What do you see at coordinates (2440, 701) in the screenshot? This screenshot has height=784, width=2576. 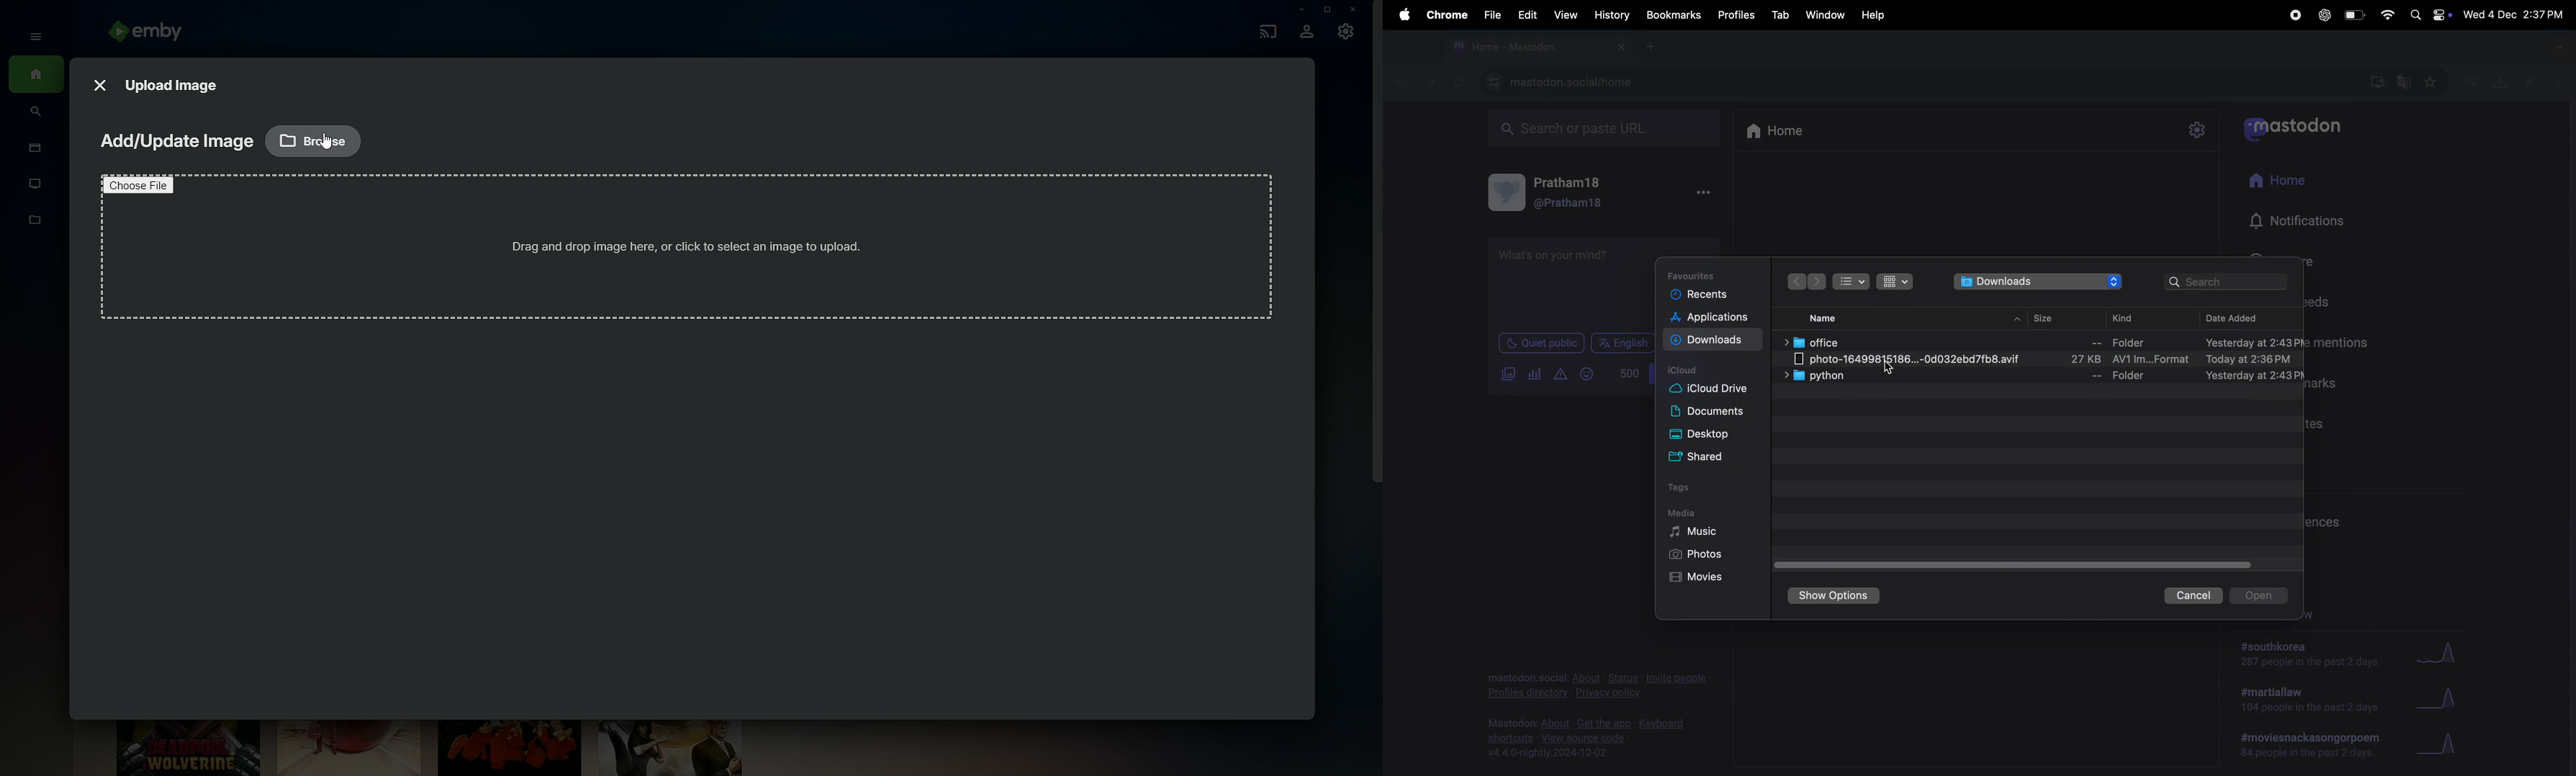 I see `Graph` at bounding box center [2440, 701].